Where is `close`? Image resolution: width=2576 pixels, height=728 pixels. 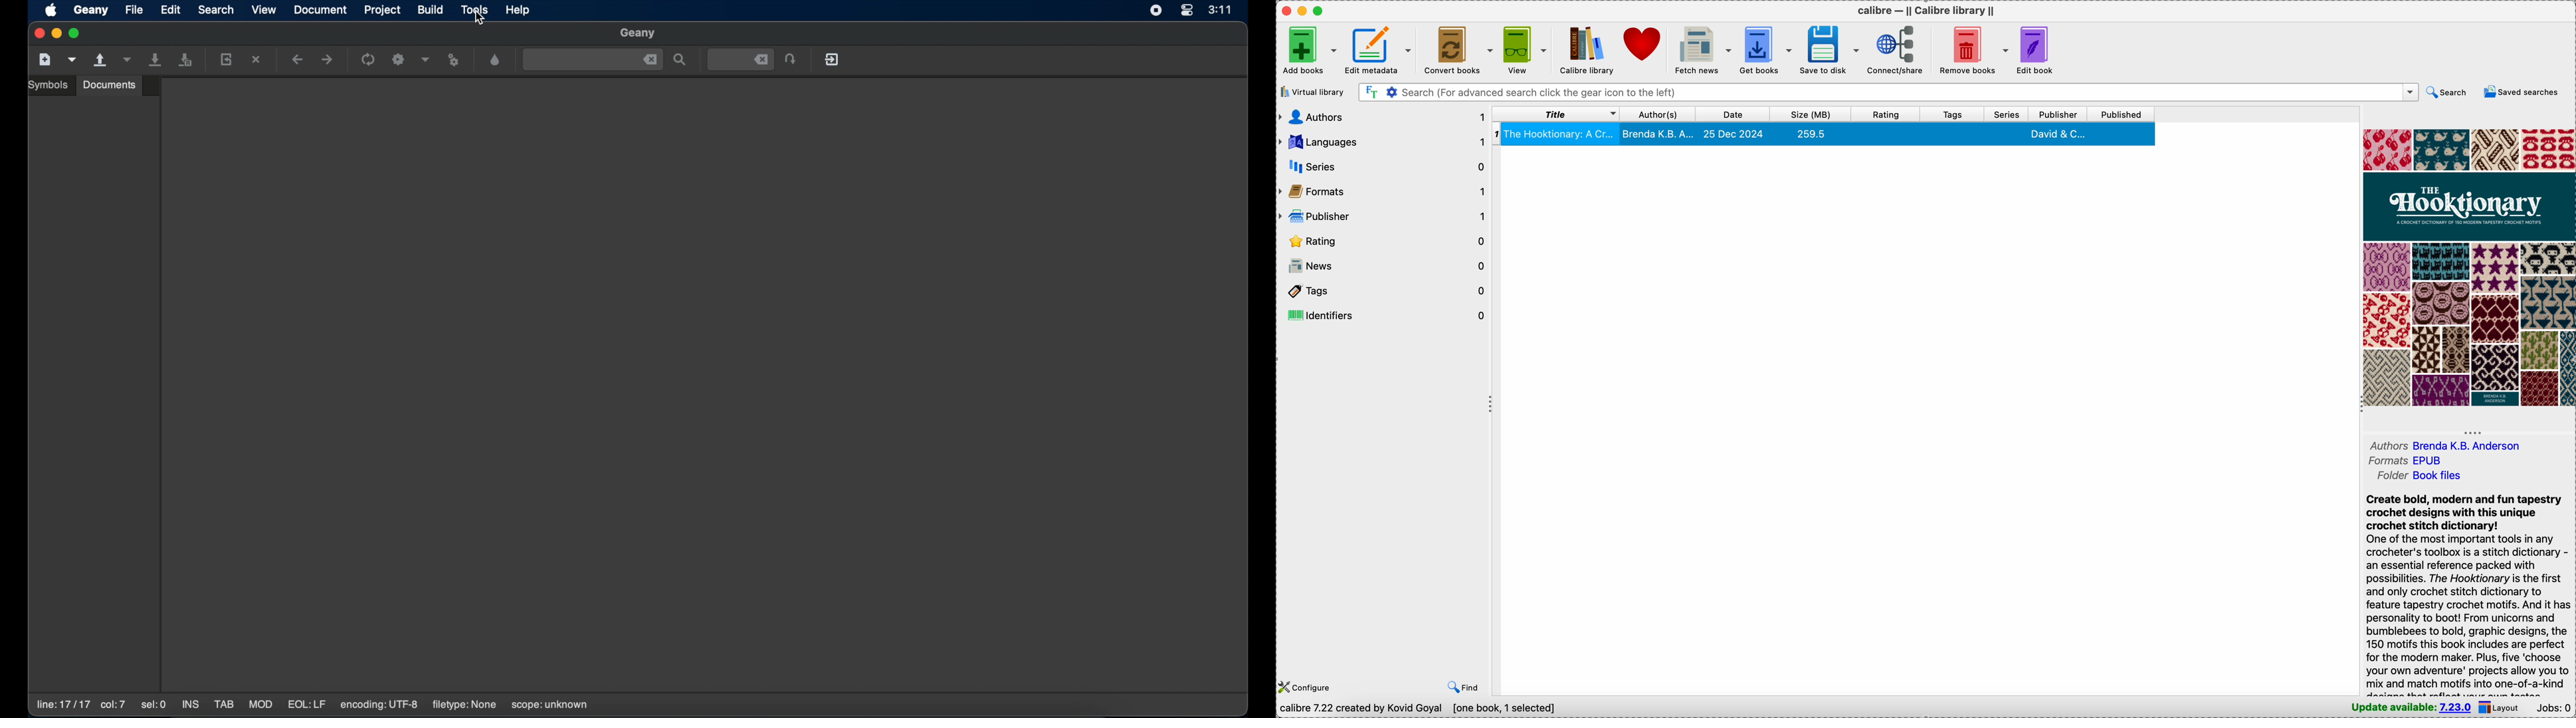
close is located at coordinates (650, 60).